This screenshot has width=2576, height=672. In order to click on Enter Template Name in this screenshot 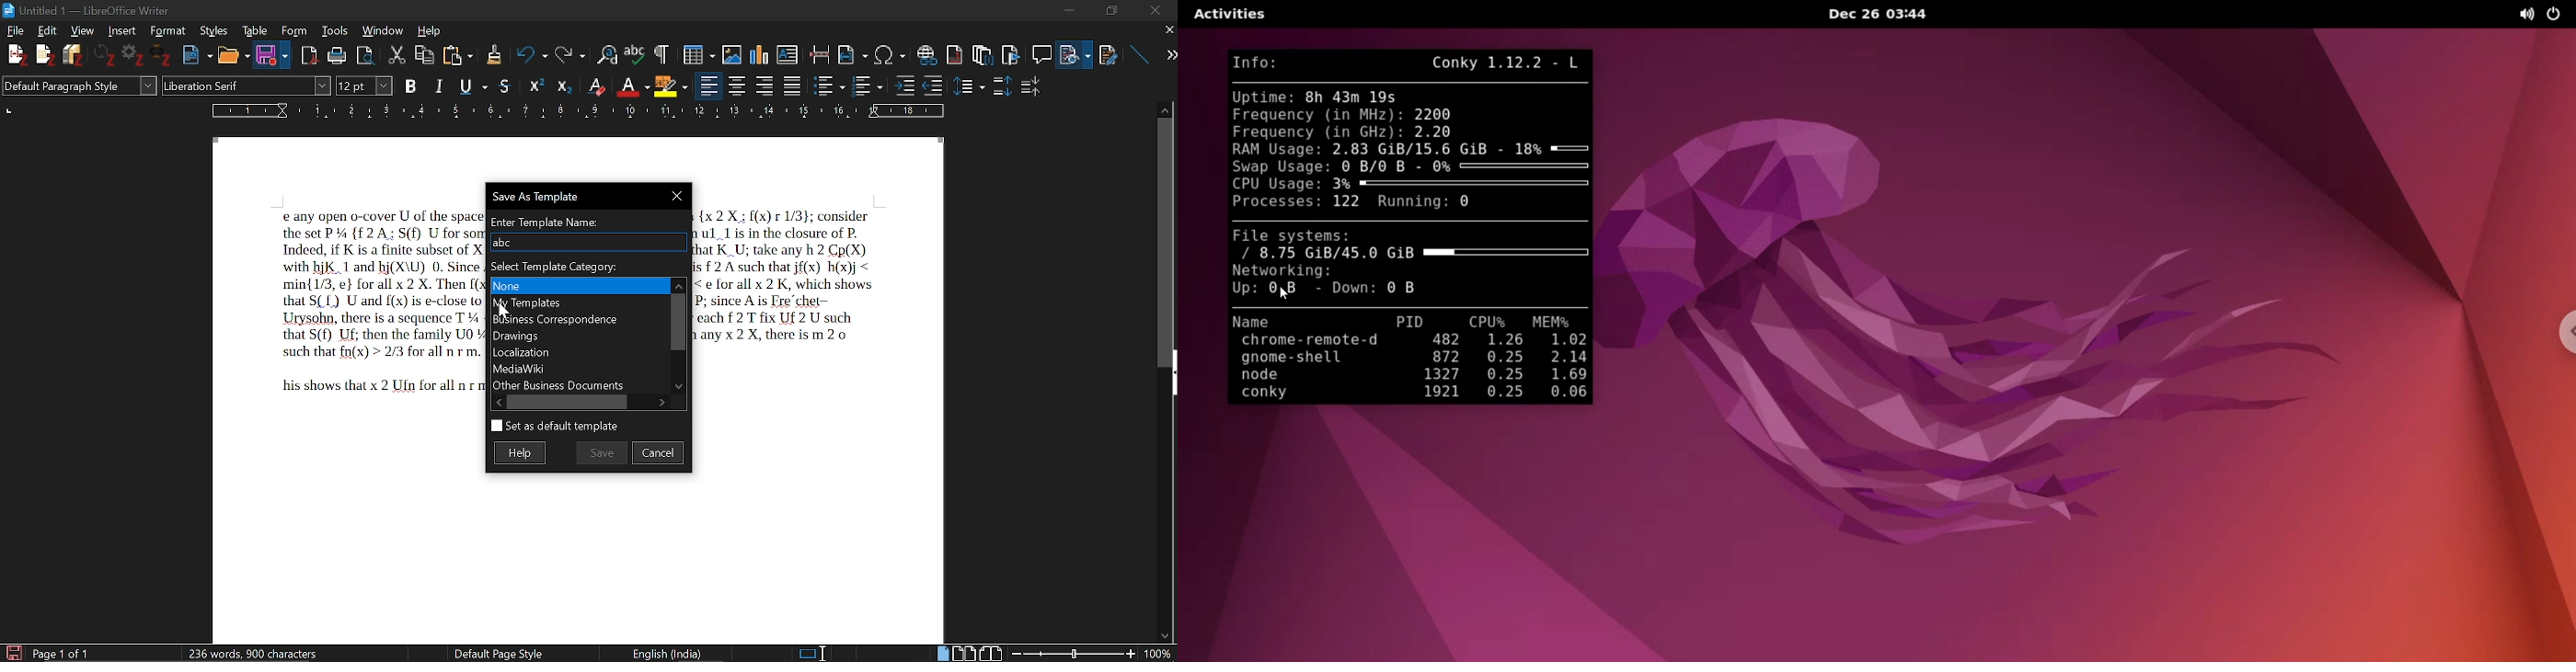, I will do `click(586, 219)`.